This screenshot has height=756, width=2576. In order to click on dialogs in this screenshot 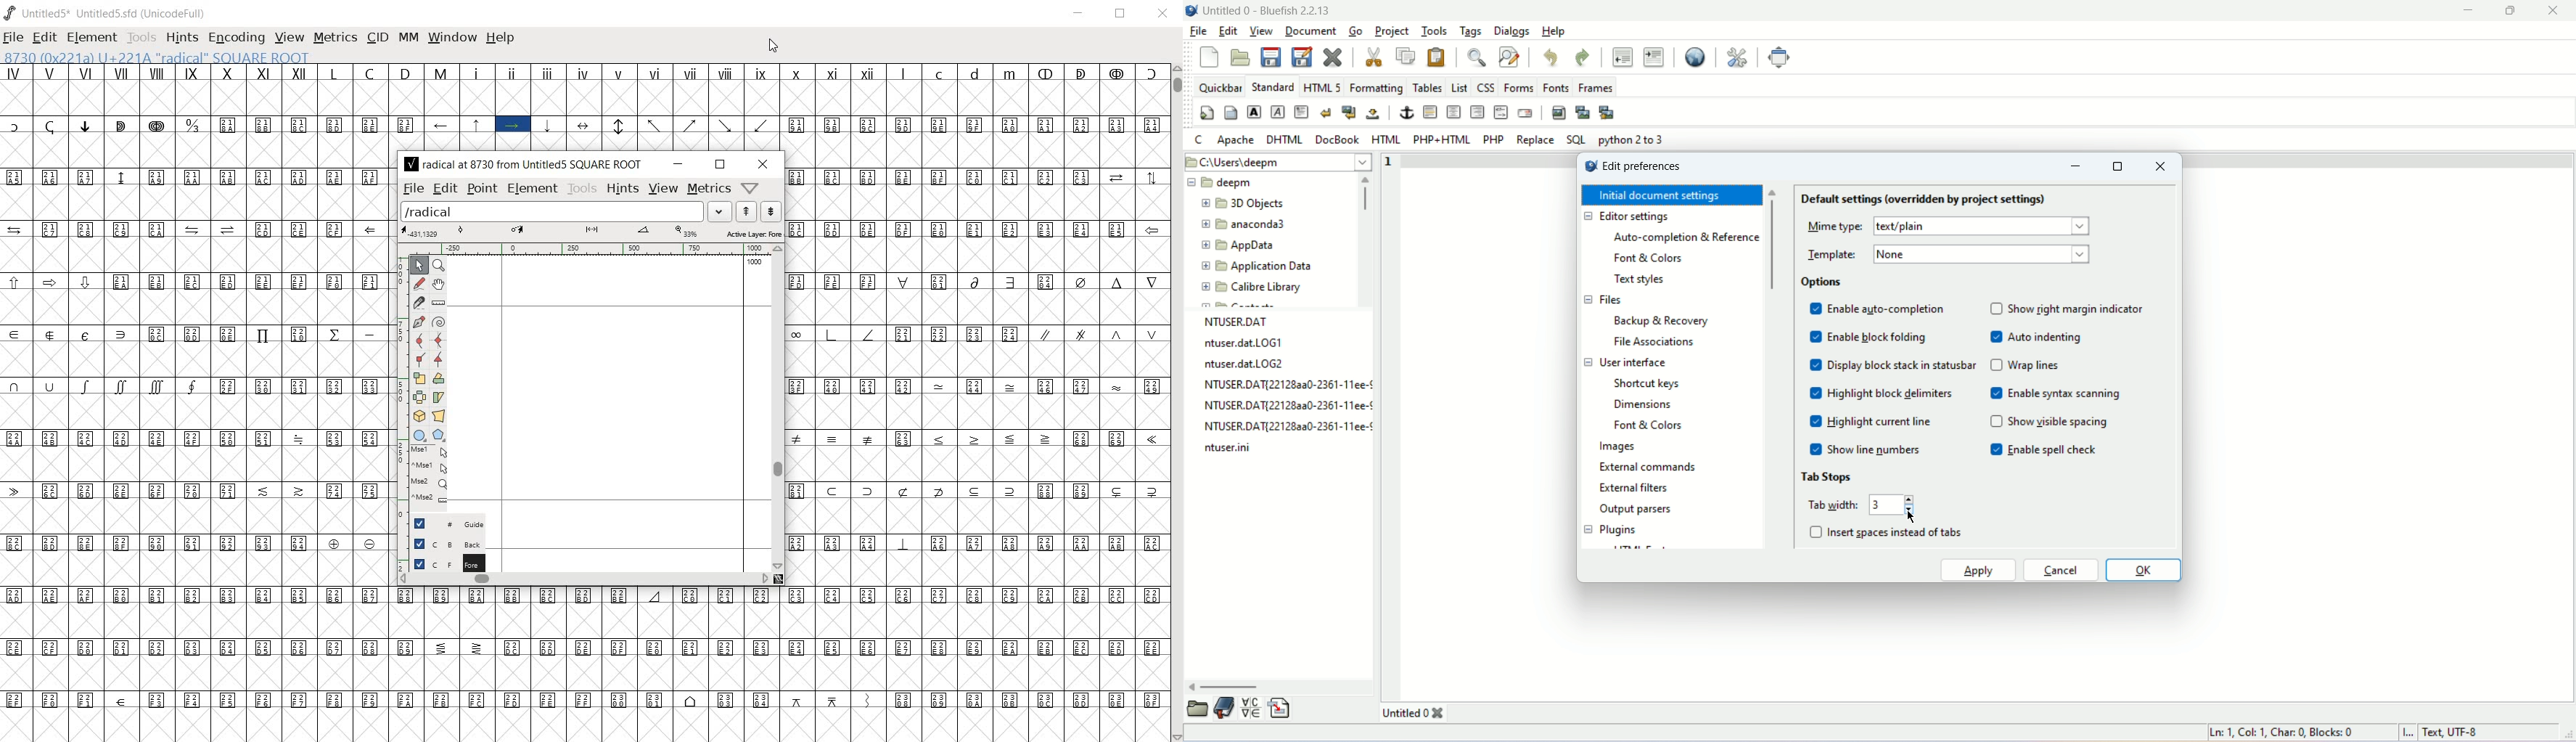, I will do `click(1513, 30)`.